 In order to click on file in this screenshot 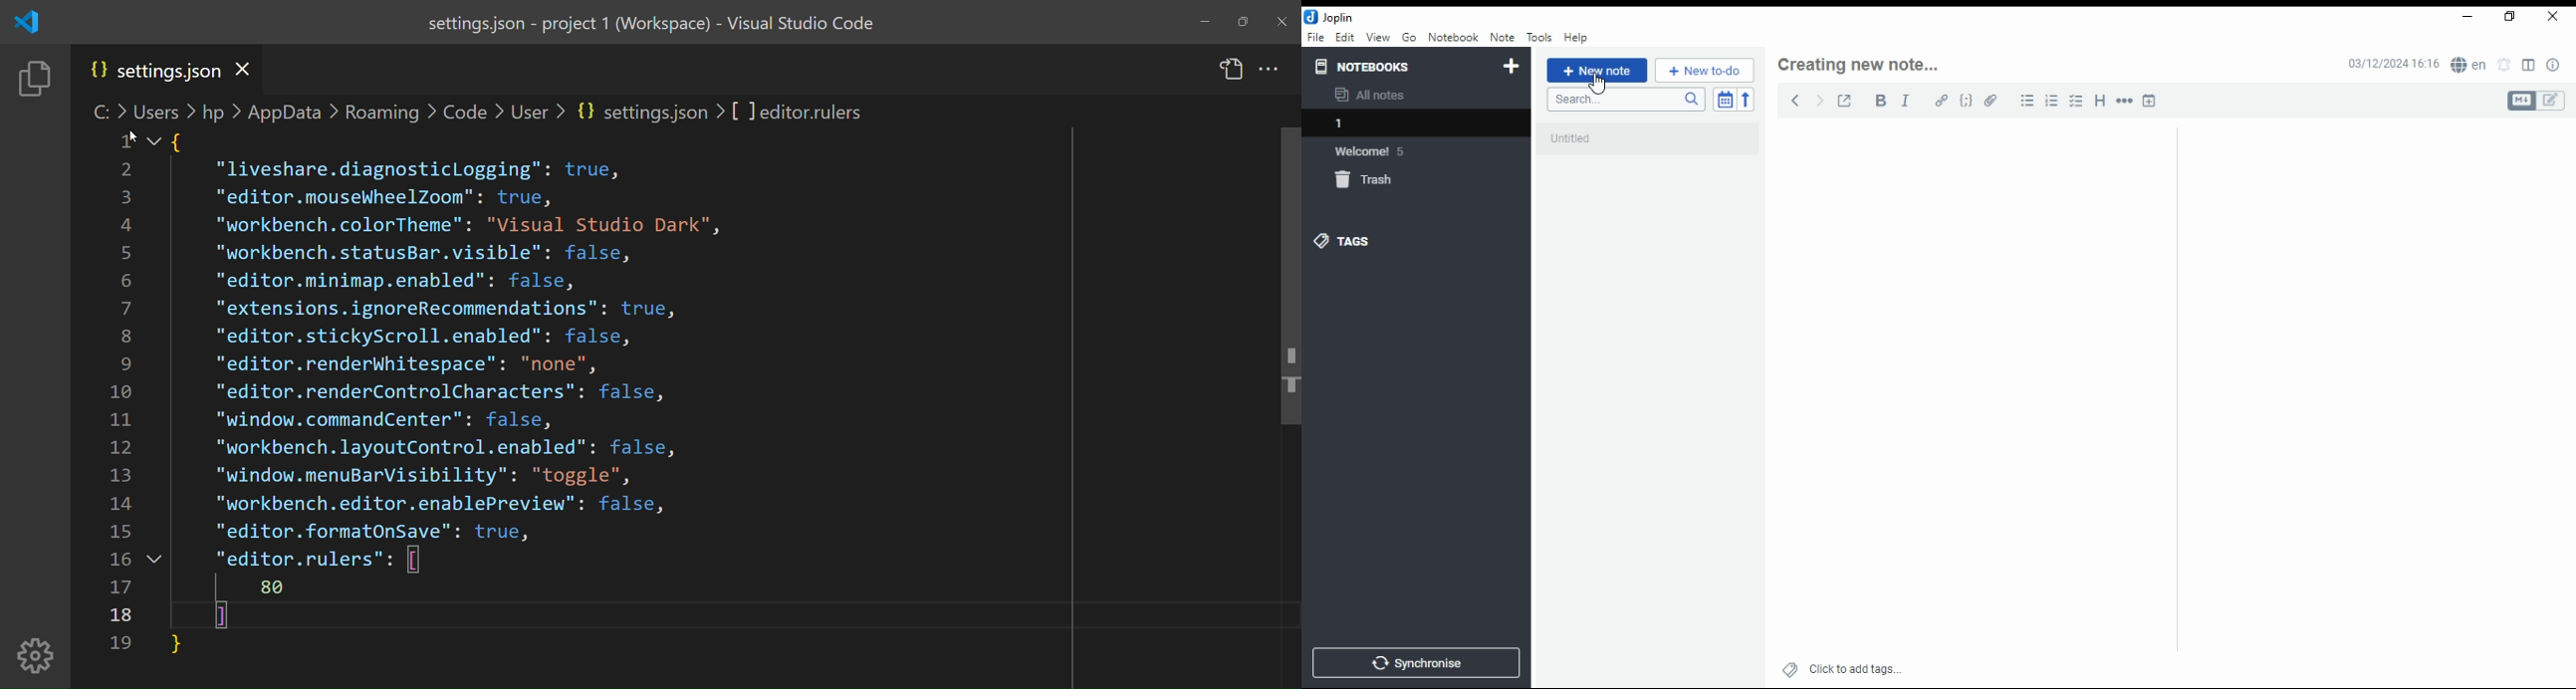, I will do `click(1315, 36)`.